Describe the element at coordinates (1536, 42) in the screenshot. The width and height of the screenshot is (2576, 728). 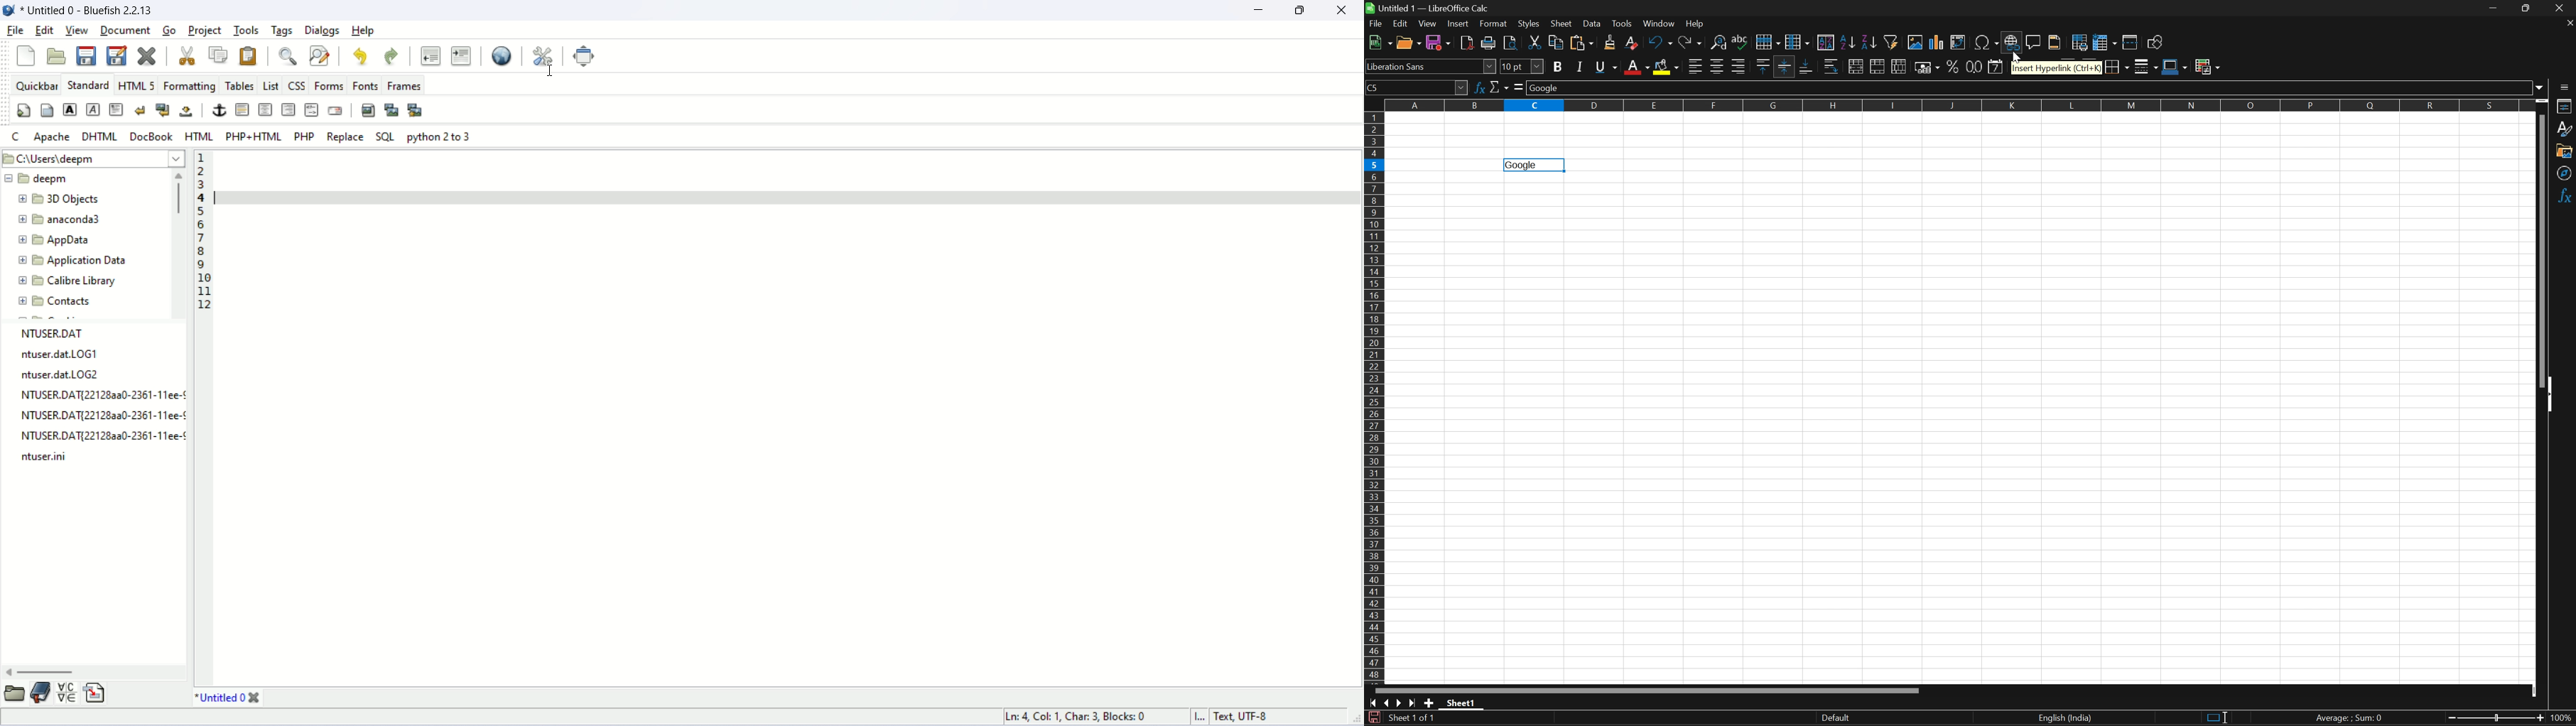
I see `Cut` at that location.